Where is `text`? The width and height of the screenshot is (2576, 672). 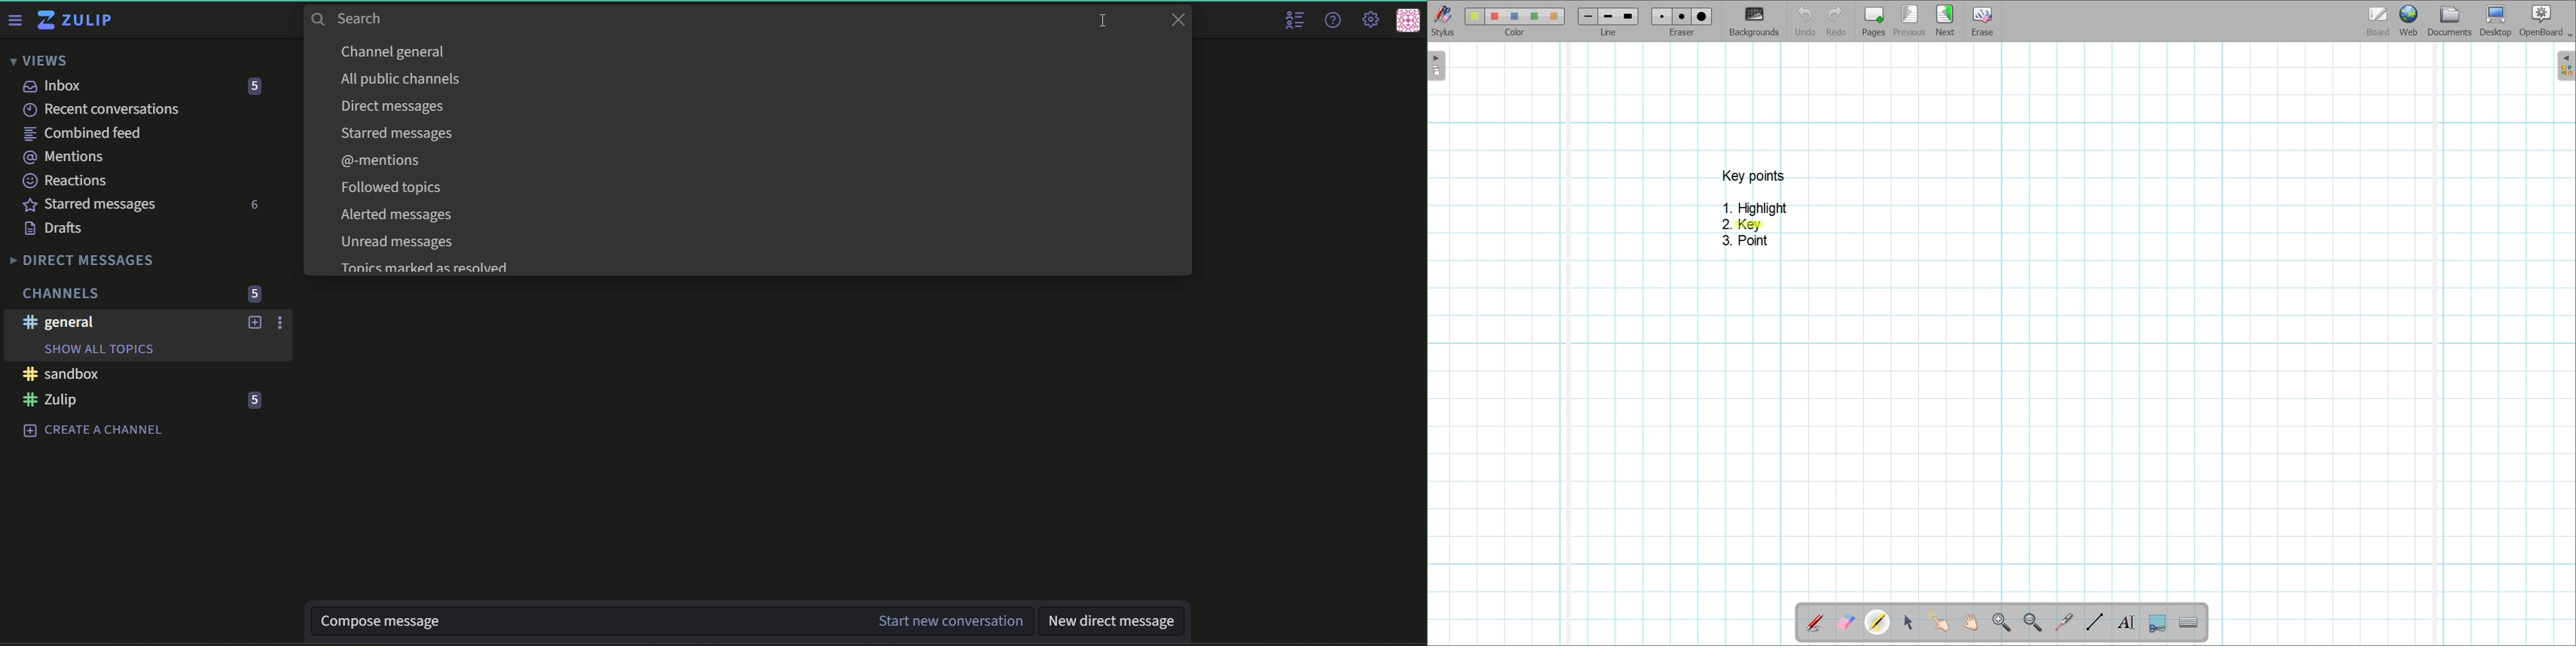
text is located at coordinates (397, 216).